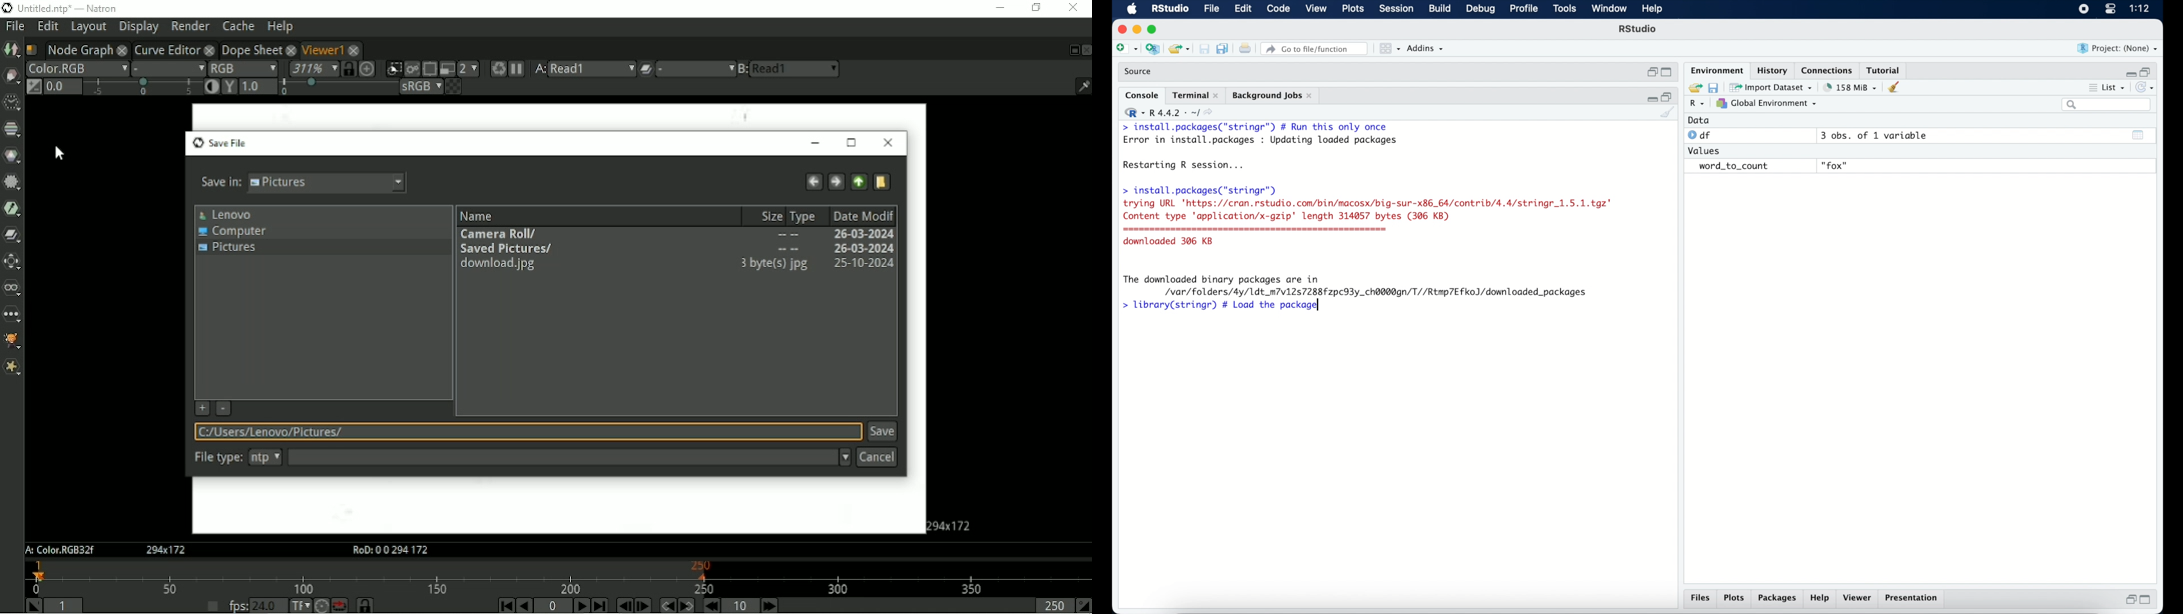  What do you see at coordinates (1245, 49) in the screenshot?
I see `print` at bounding box center [1245, 49].